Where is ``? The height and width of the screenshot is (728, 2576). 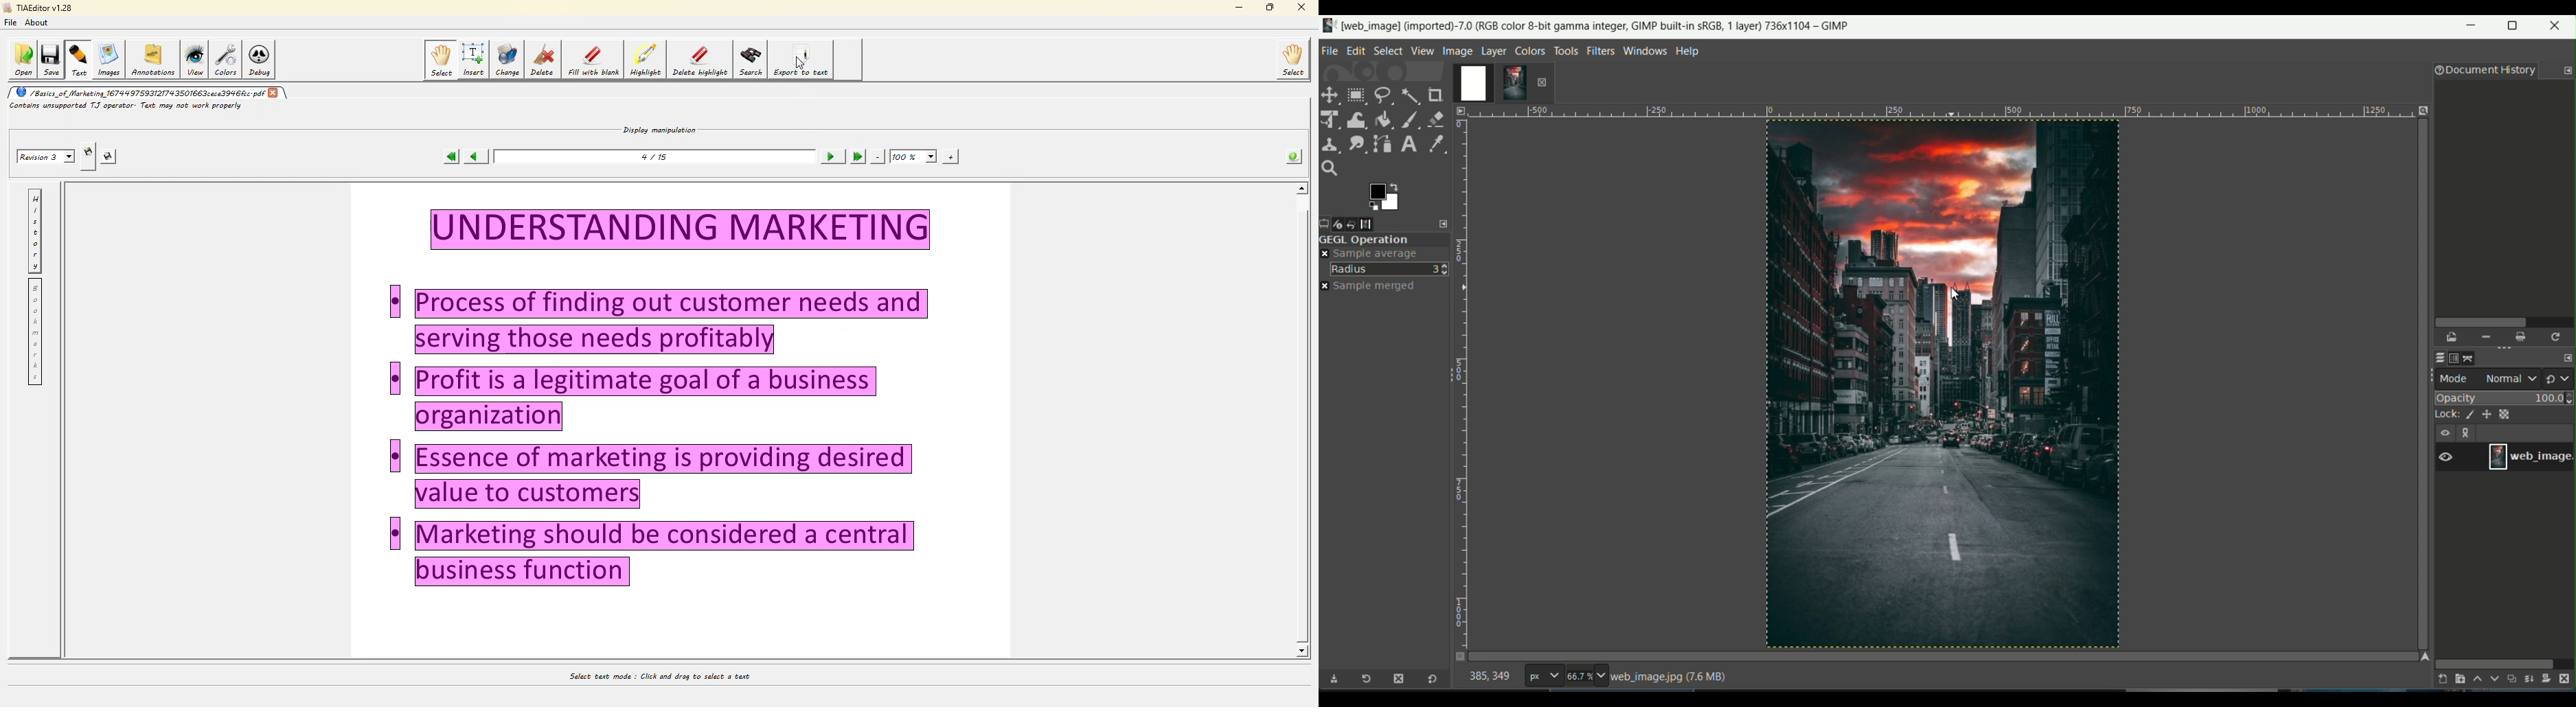
 is located at coordinates (1300, 425).